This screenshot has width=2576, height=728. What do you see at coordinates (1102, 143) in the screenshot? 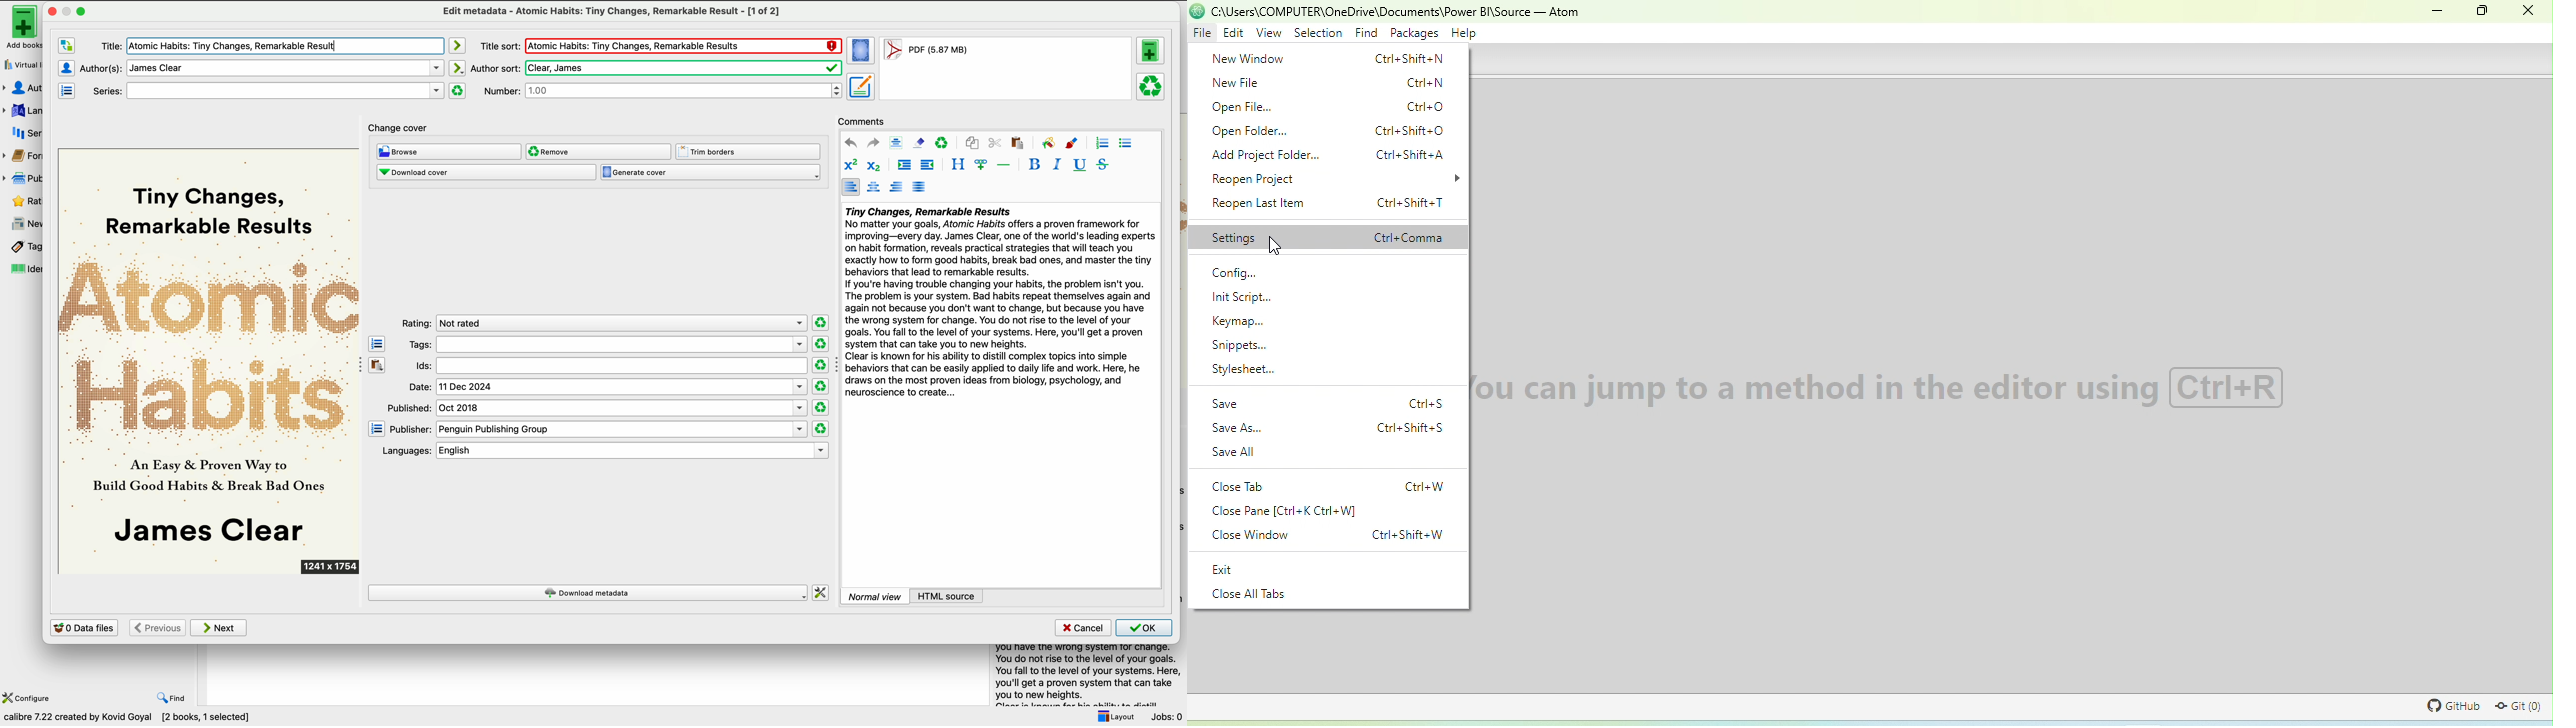
I see `ordered list` at bounding box center [1102, 143].